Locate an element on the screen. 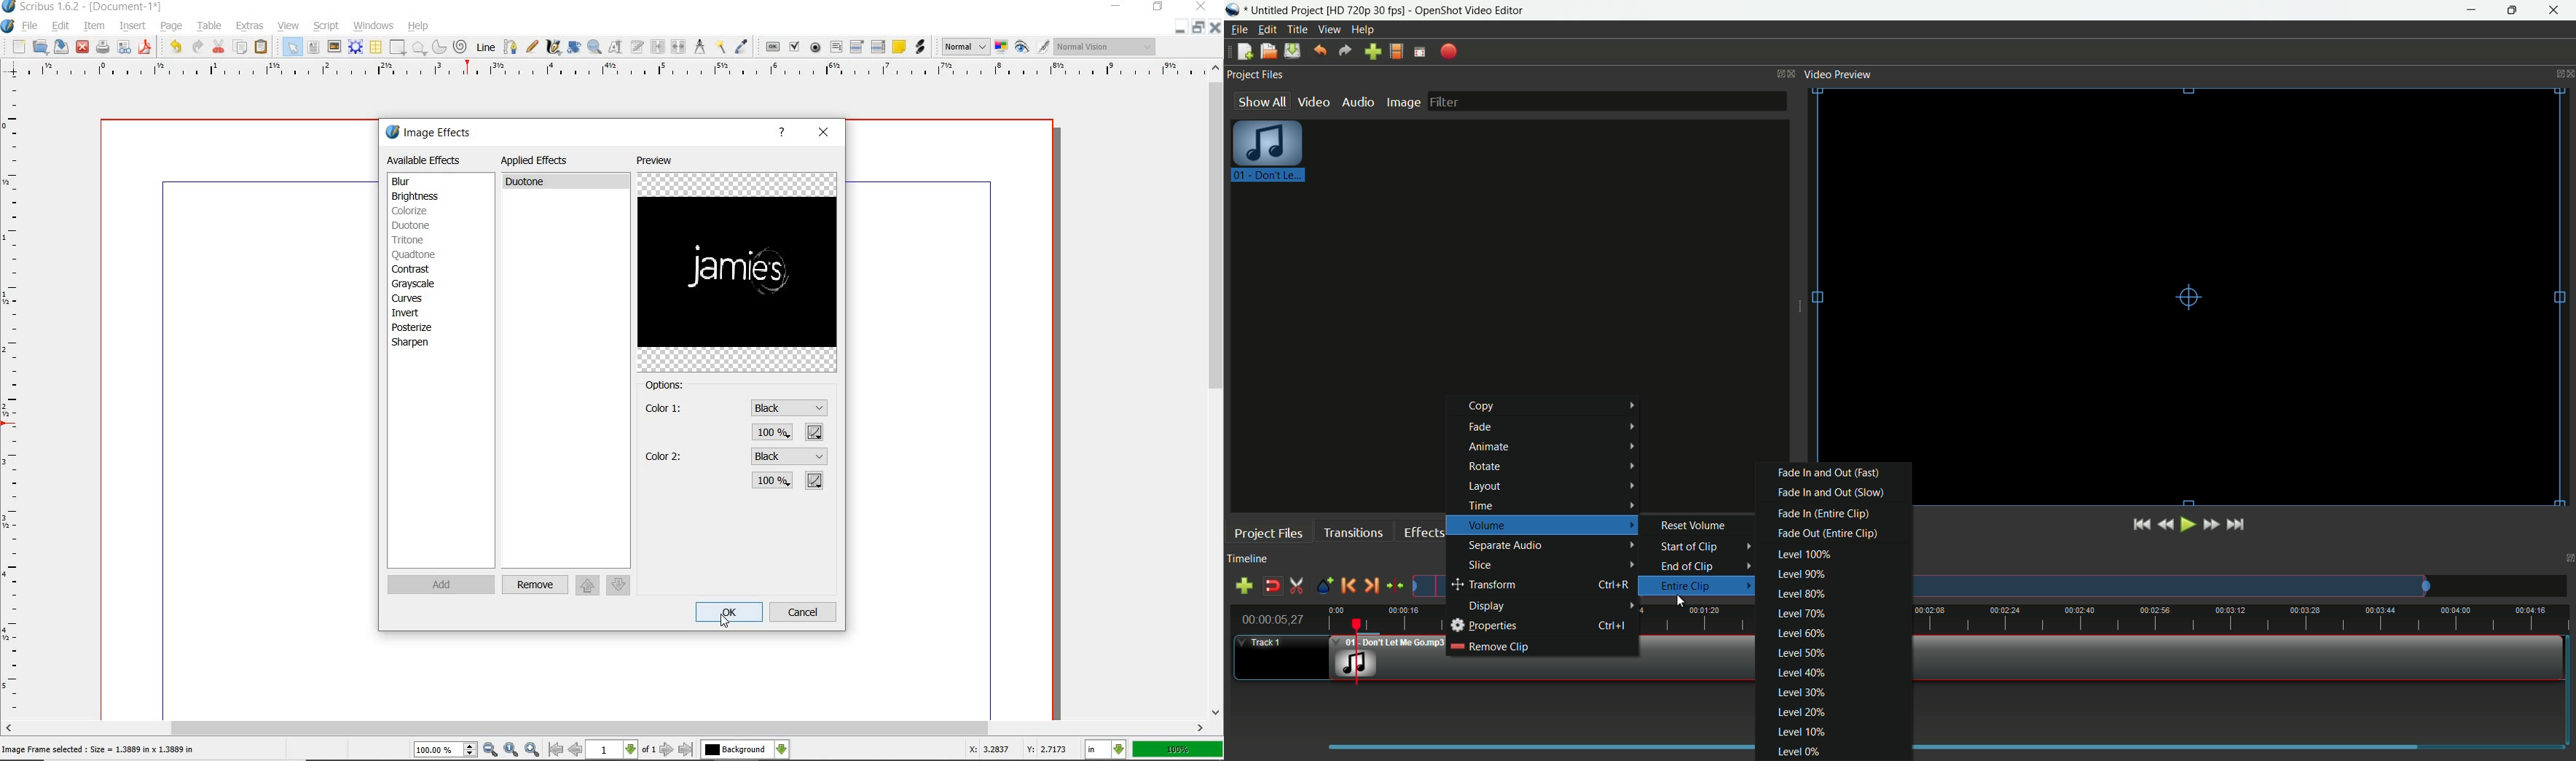 This screenshot has height=784, width=2576. profile is located at coordinates (1397, 52).